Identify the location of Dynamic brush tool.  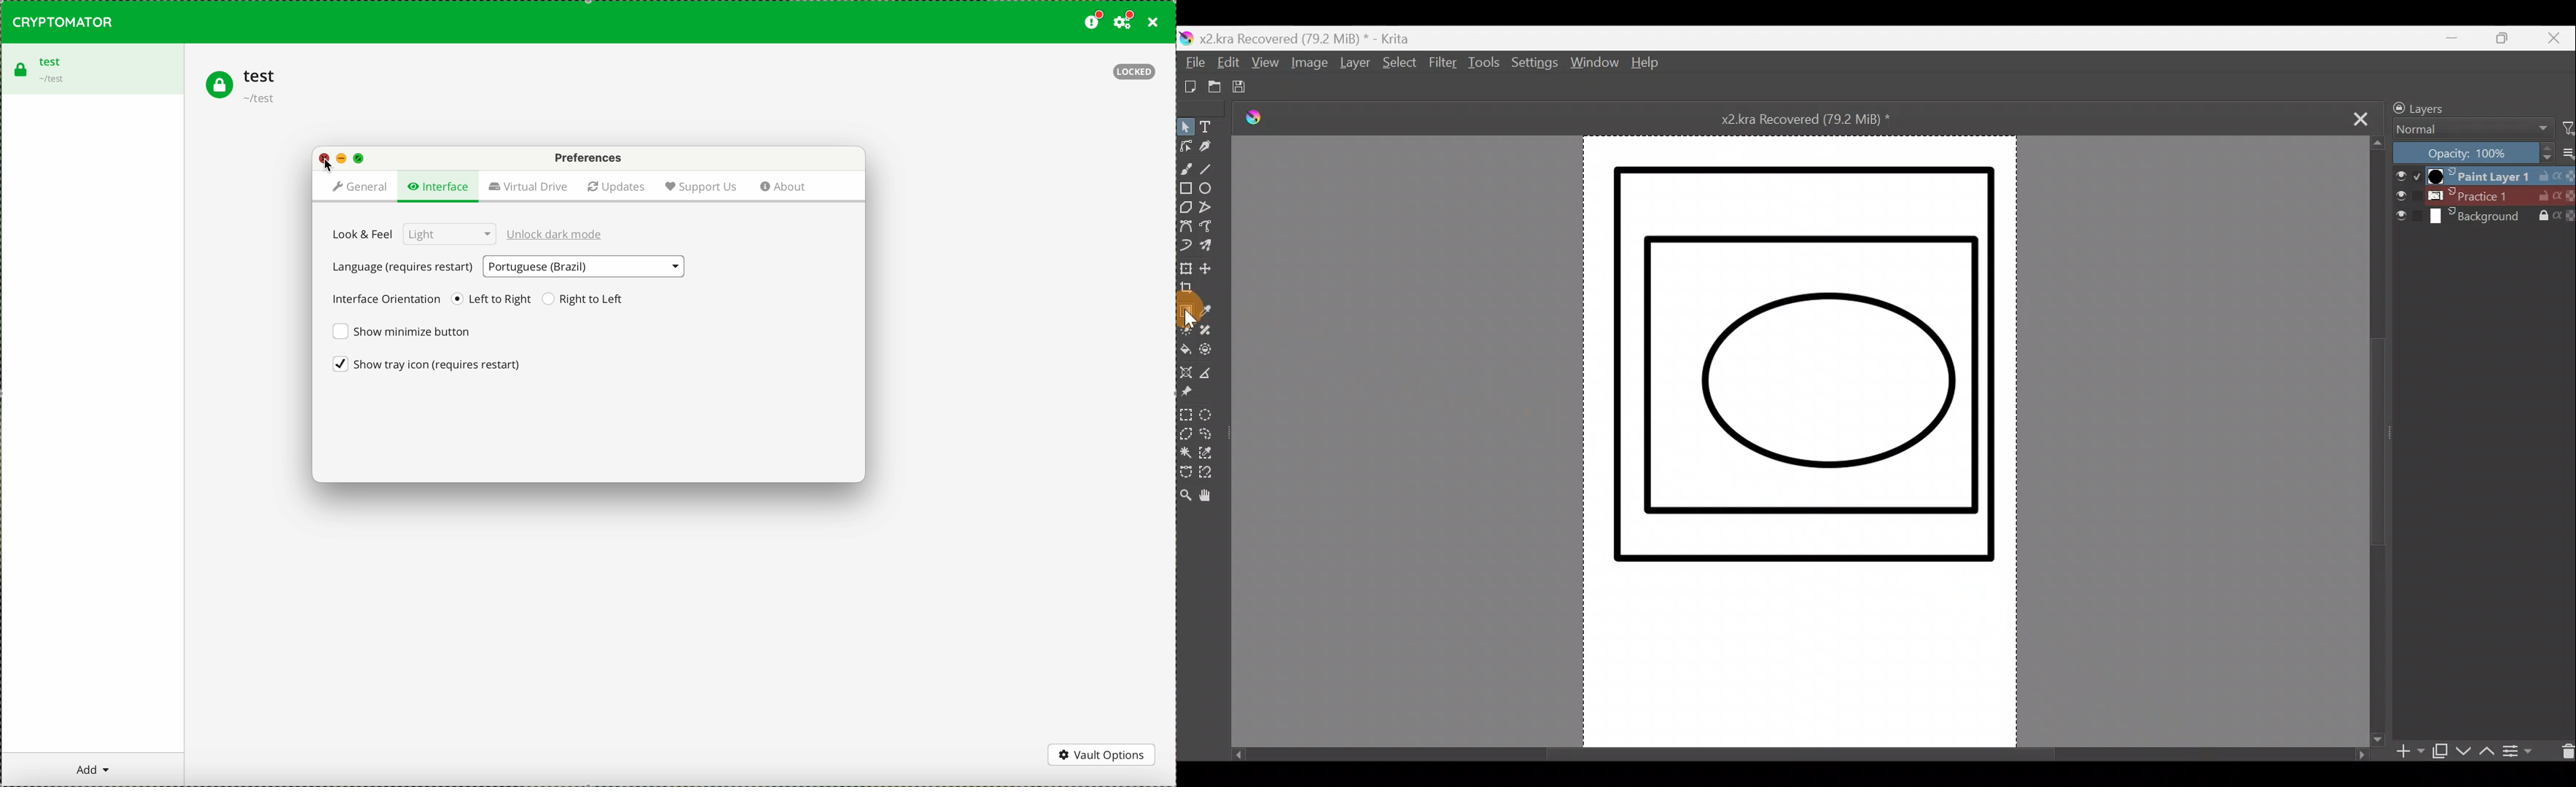
(1187, 246).